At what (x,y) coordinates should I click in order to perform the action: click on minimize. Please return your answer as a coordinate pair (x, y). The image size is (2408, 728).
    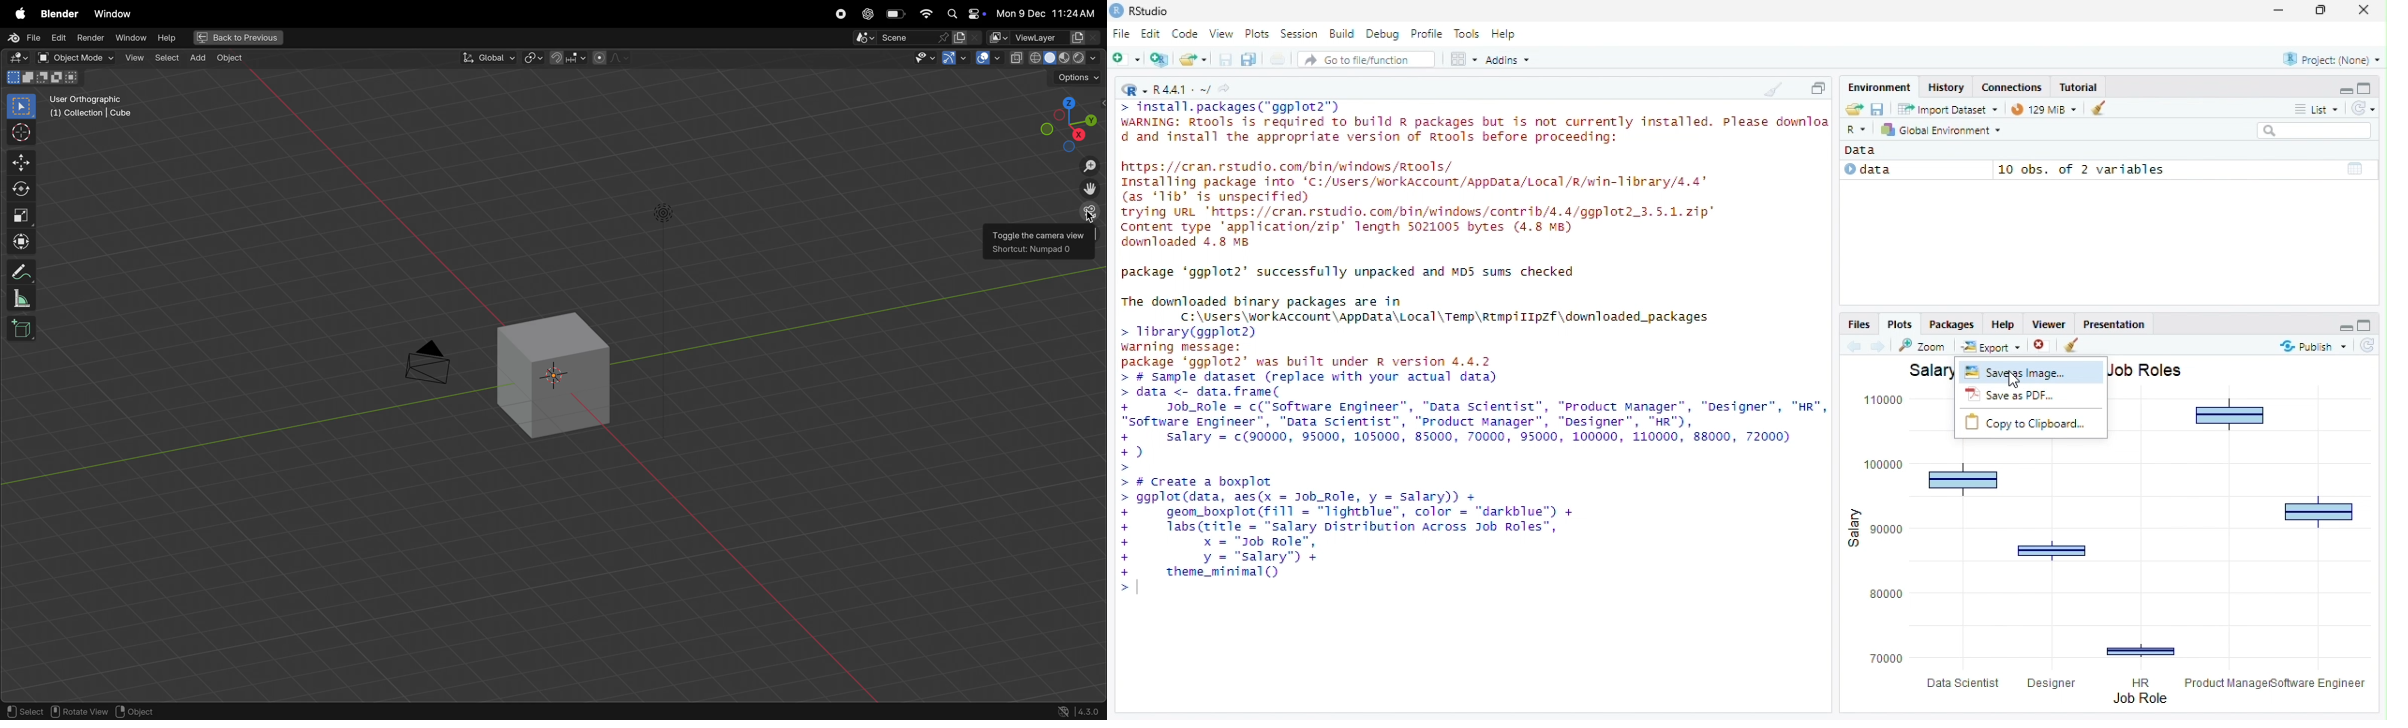
    Looking at the image, I should click on (2340, 326).